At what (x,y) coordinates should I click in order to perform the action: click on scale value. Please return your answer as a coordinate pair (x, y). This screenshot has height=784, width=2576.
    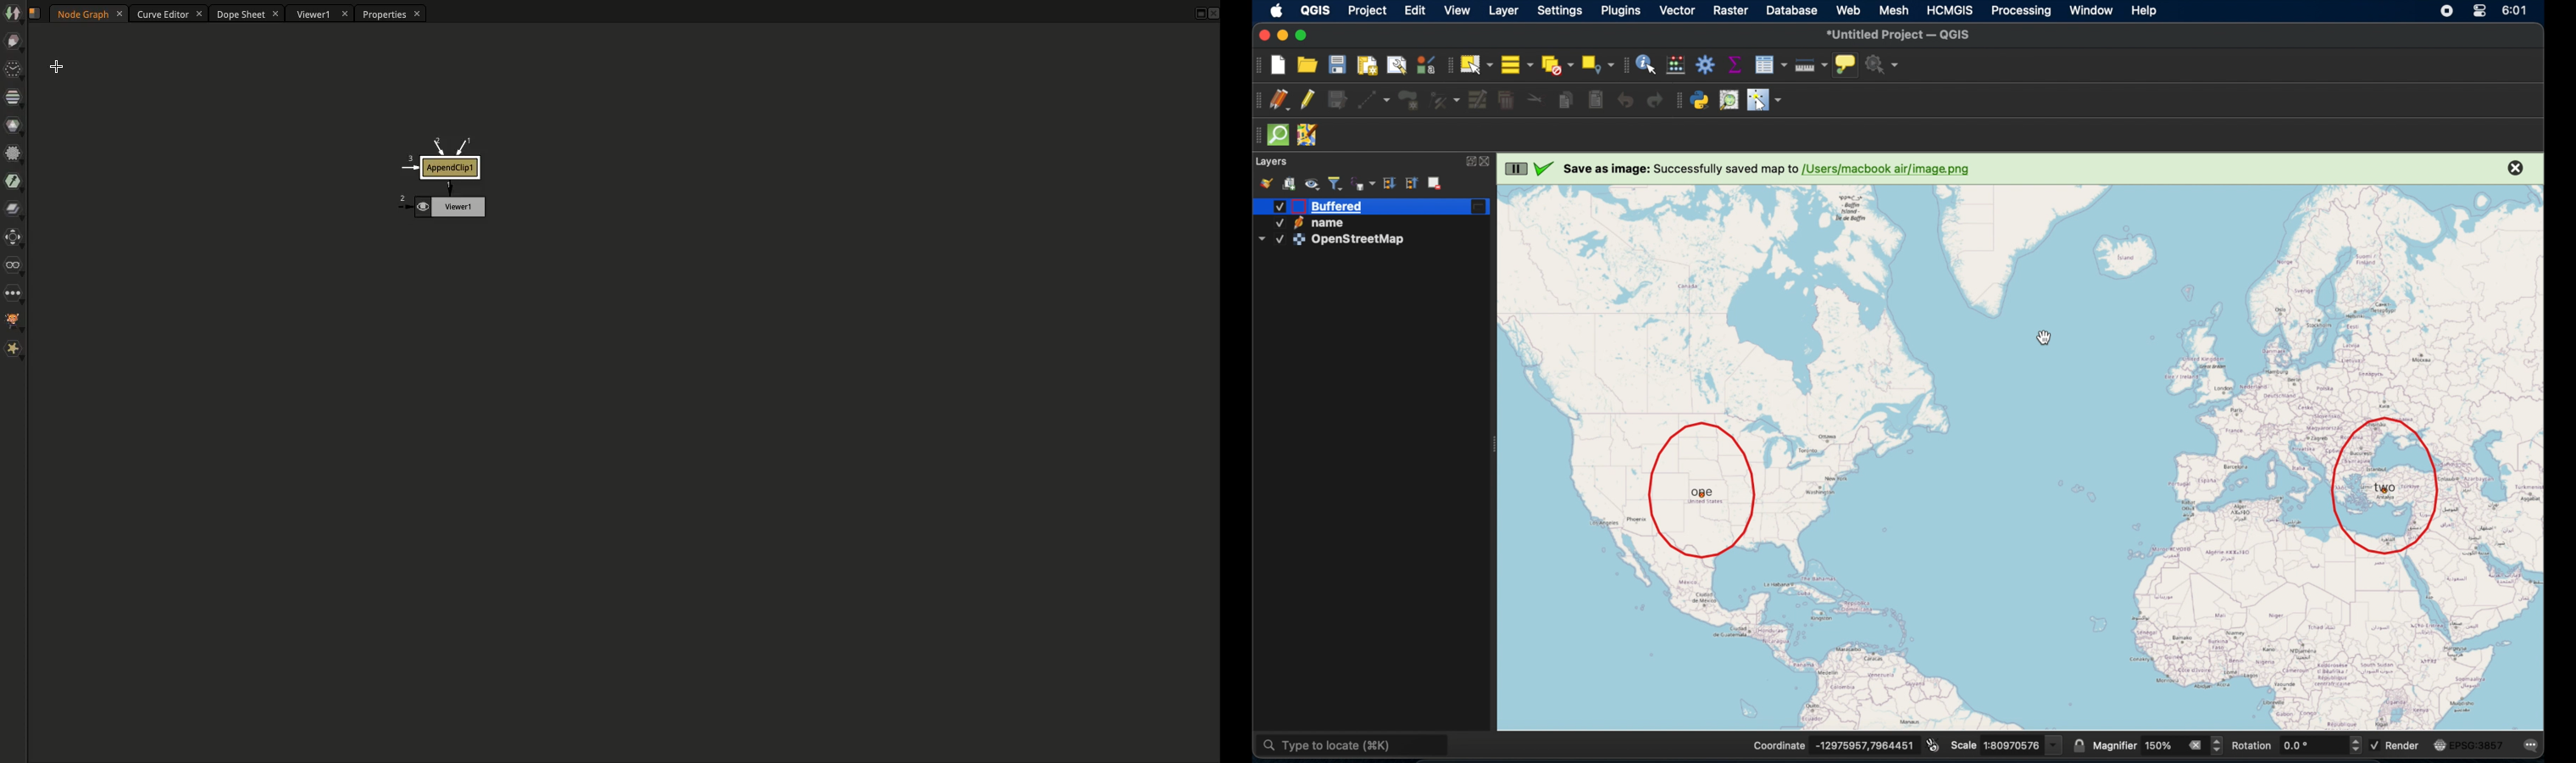
    Looking at the image, I should click on (2022, 745).